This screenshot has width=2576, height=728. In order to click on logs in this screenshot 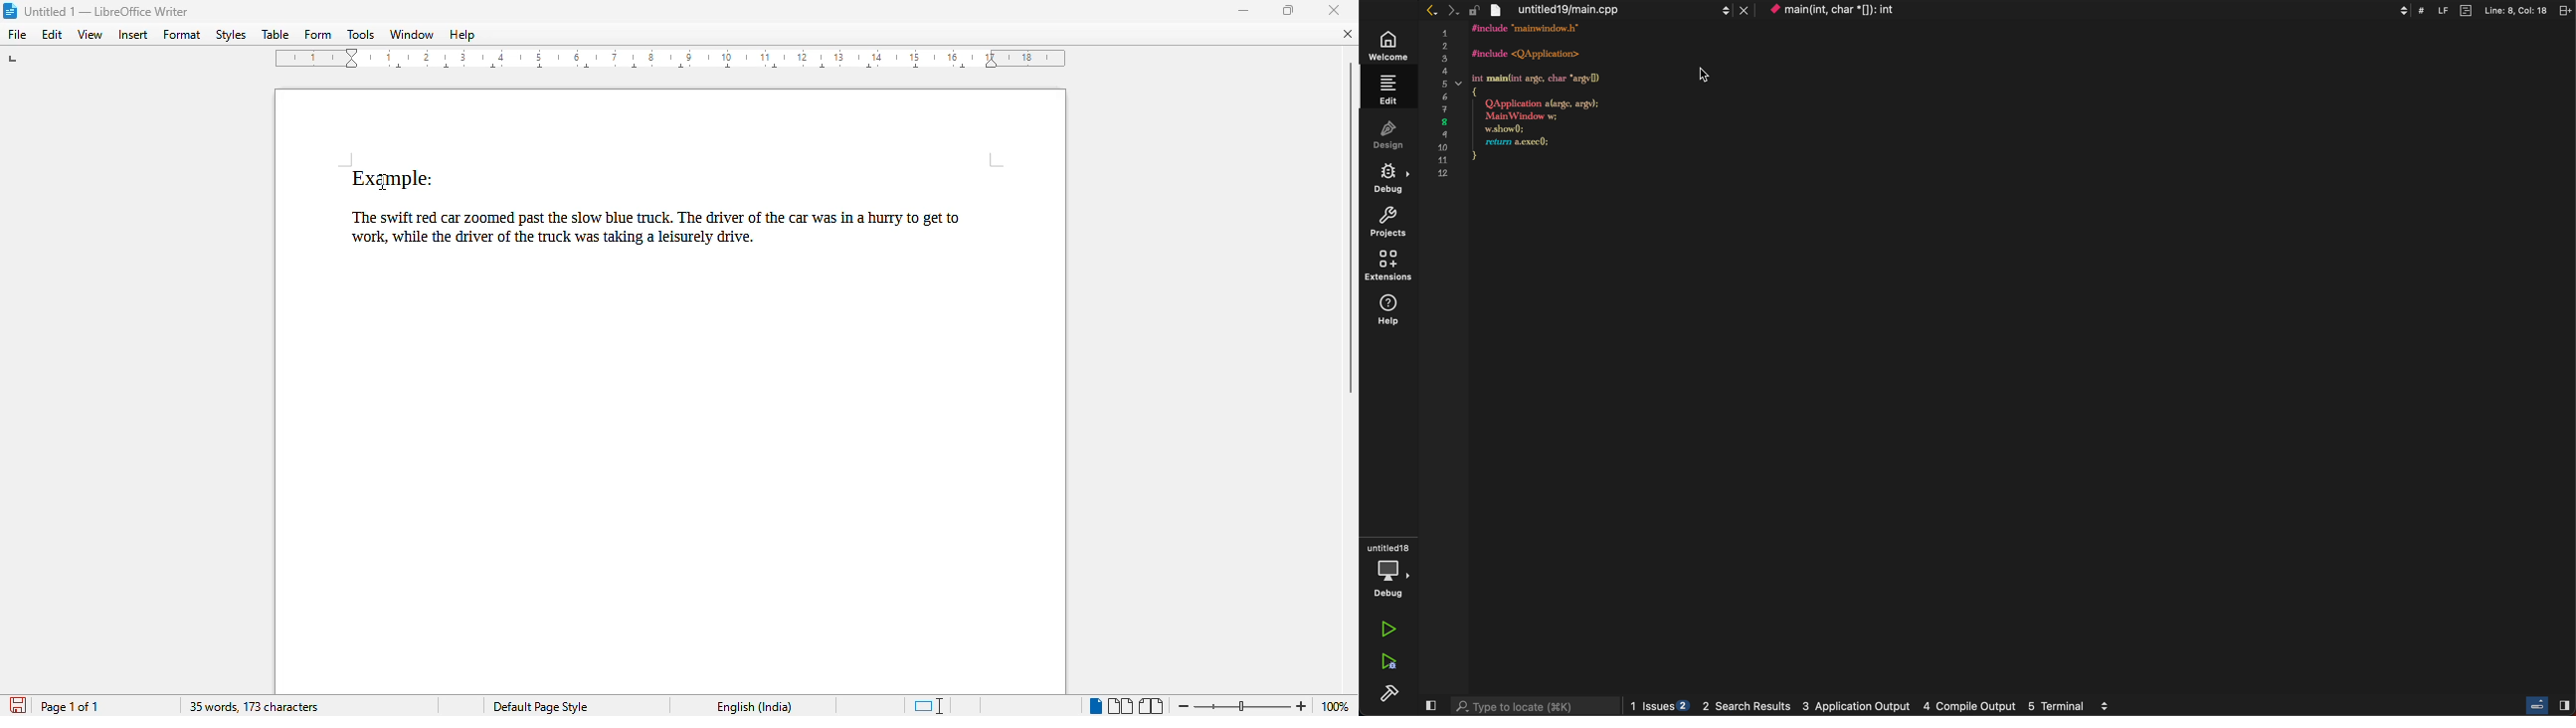, I will do `click(1874, 706)`.